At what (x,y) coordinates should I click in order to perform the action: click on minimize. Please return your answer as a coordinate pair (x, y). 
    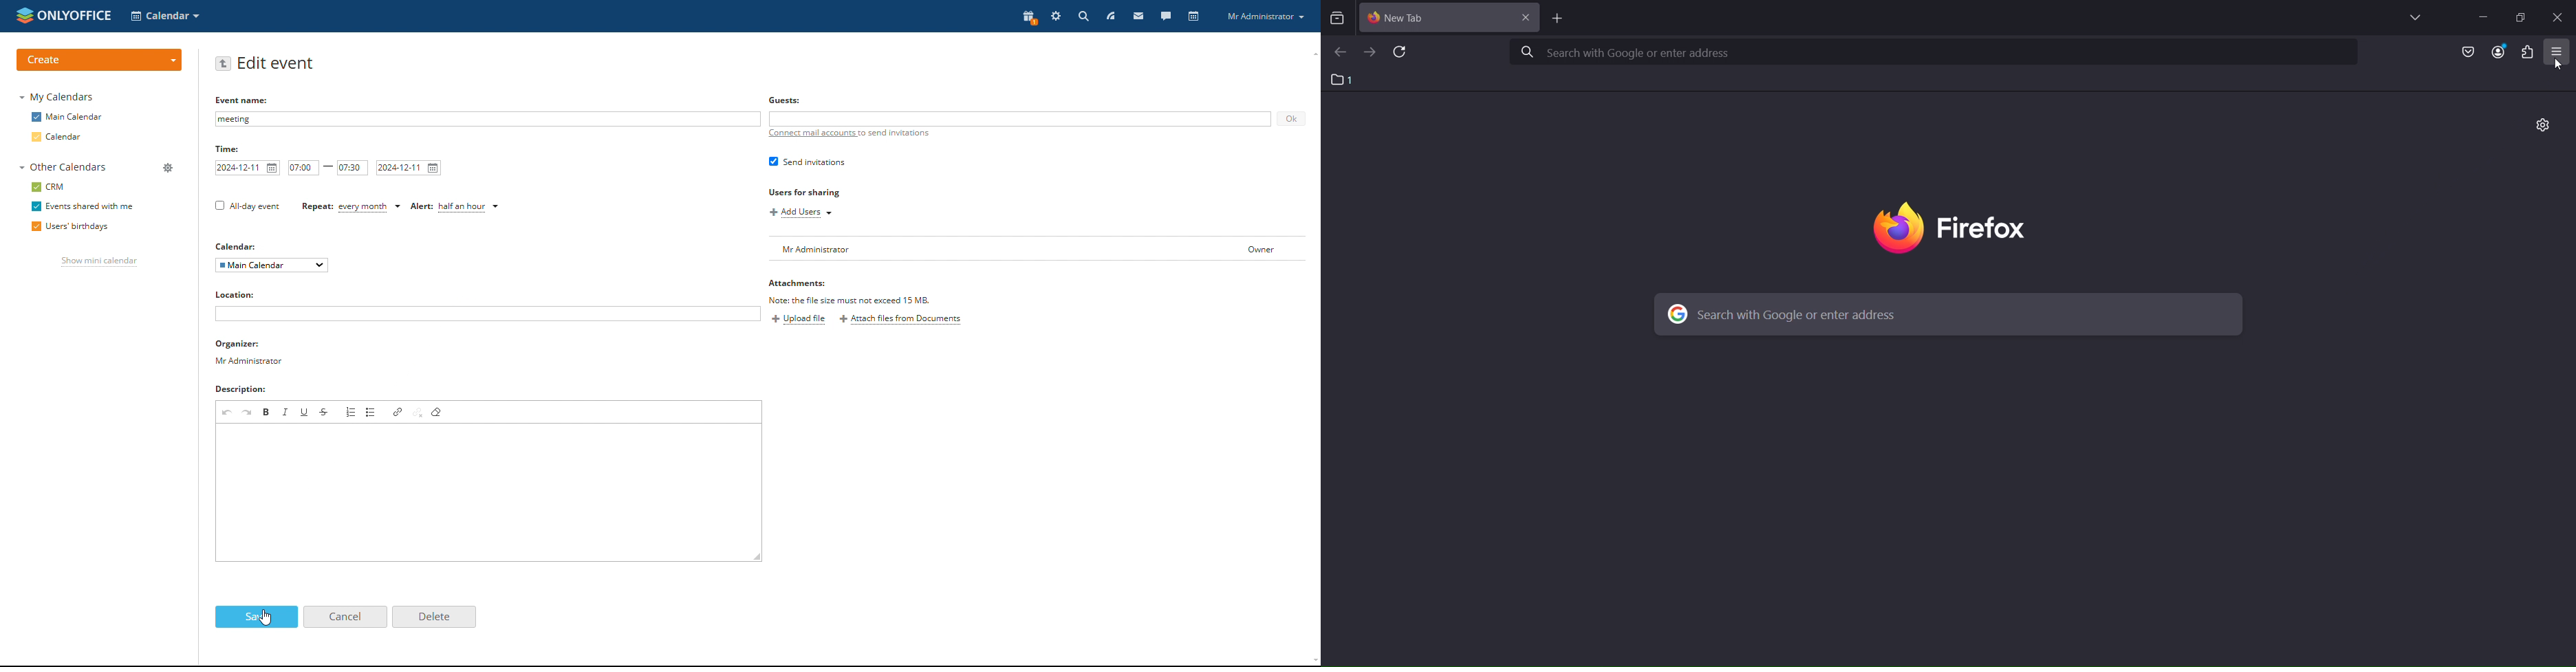
    Looking at the image, I should click on (2478, 16).